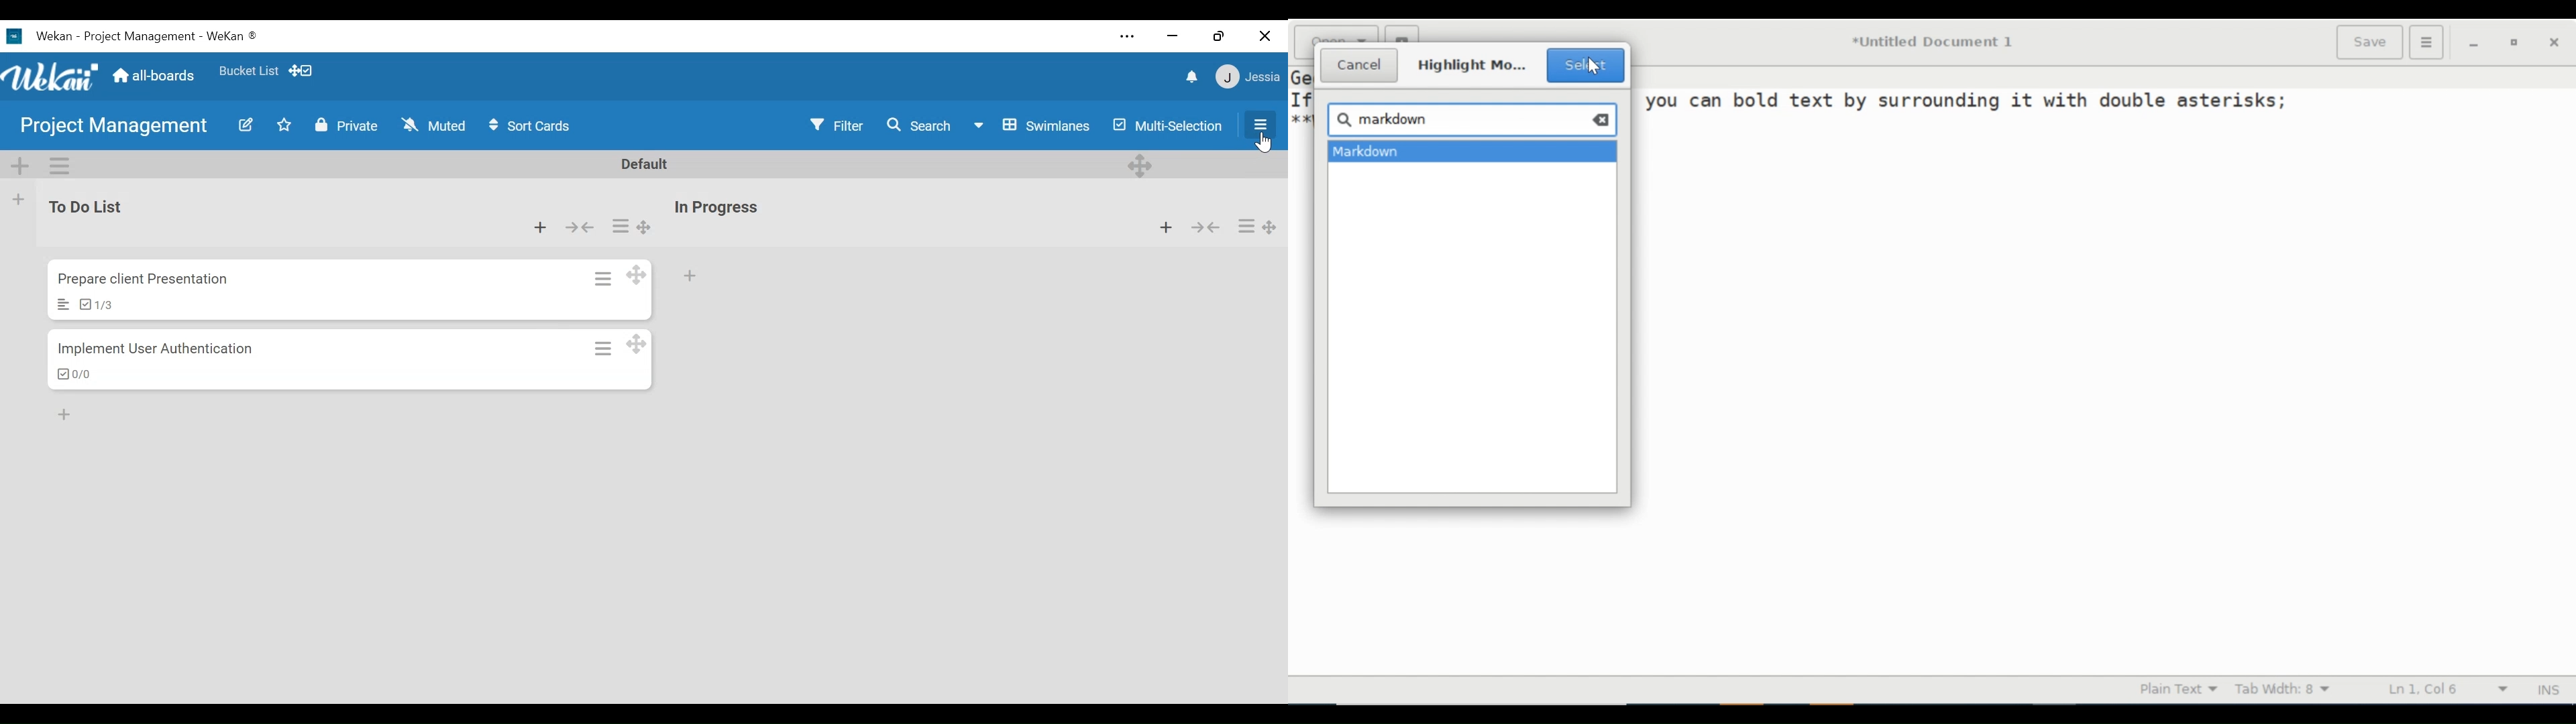 This screenshot has width=2576, height=728. I want to click on Save, so click(2368, 42).